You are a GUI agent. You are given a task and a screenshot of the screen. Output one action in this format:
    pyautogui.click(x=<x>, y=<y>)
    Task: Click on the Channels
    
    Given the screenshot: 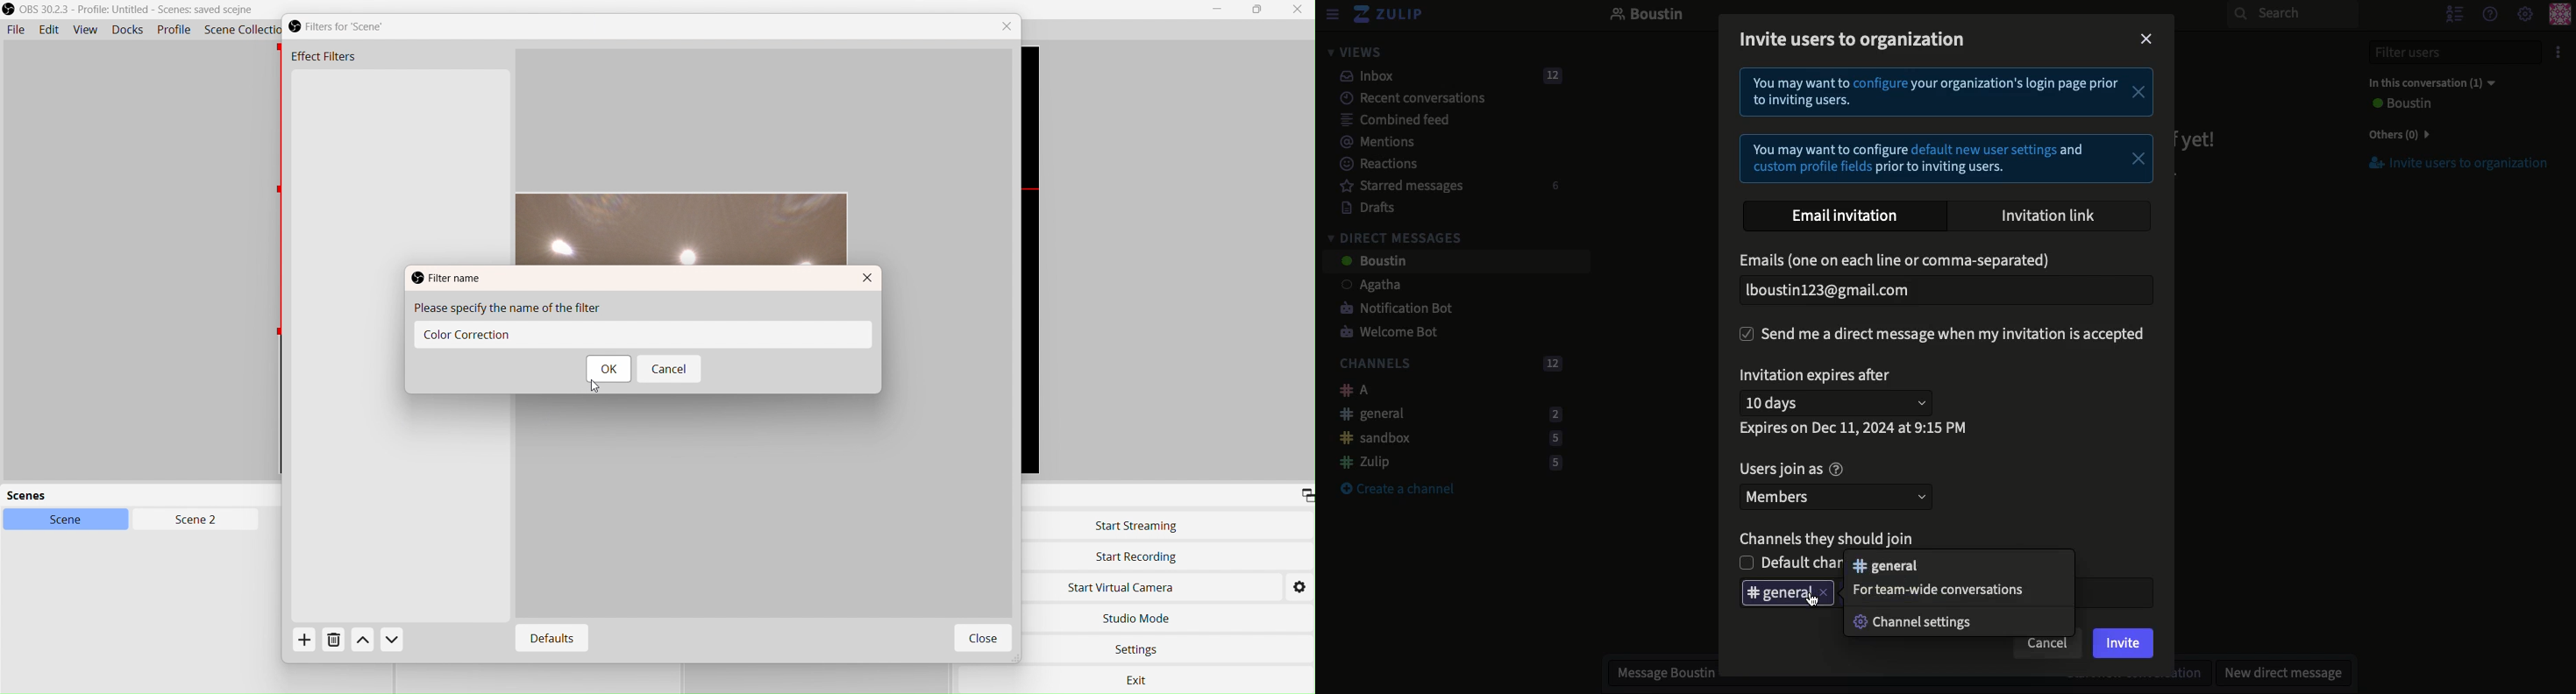 What is the action you would take?
    pyautogui.click(x=1447, y=365)
    